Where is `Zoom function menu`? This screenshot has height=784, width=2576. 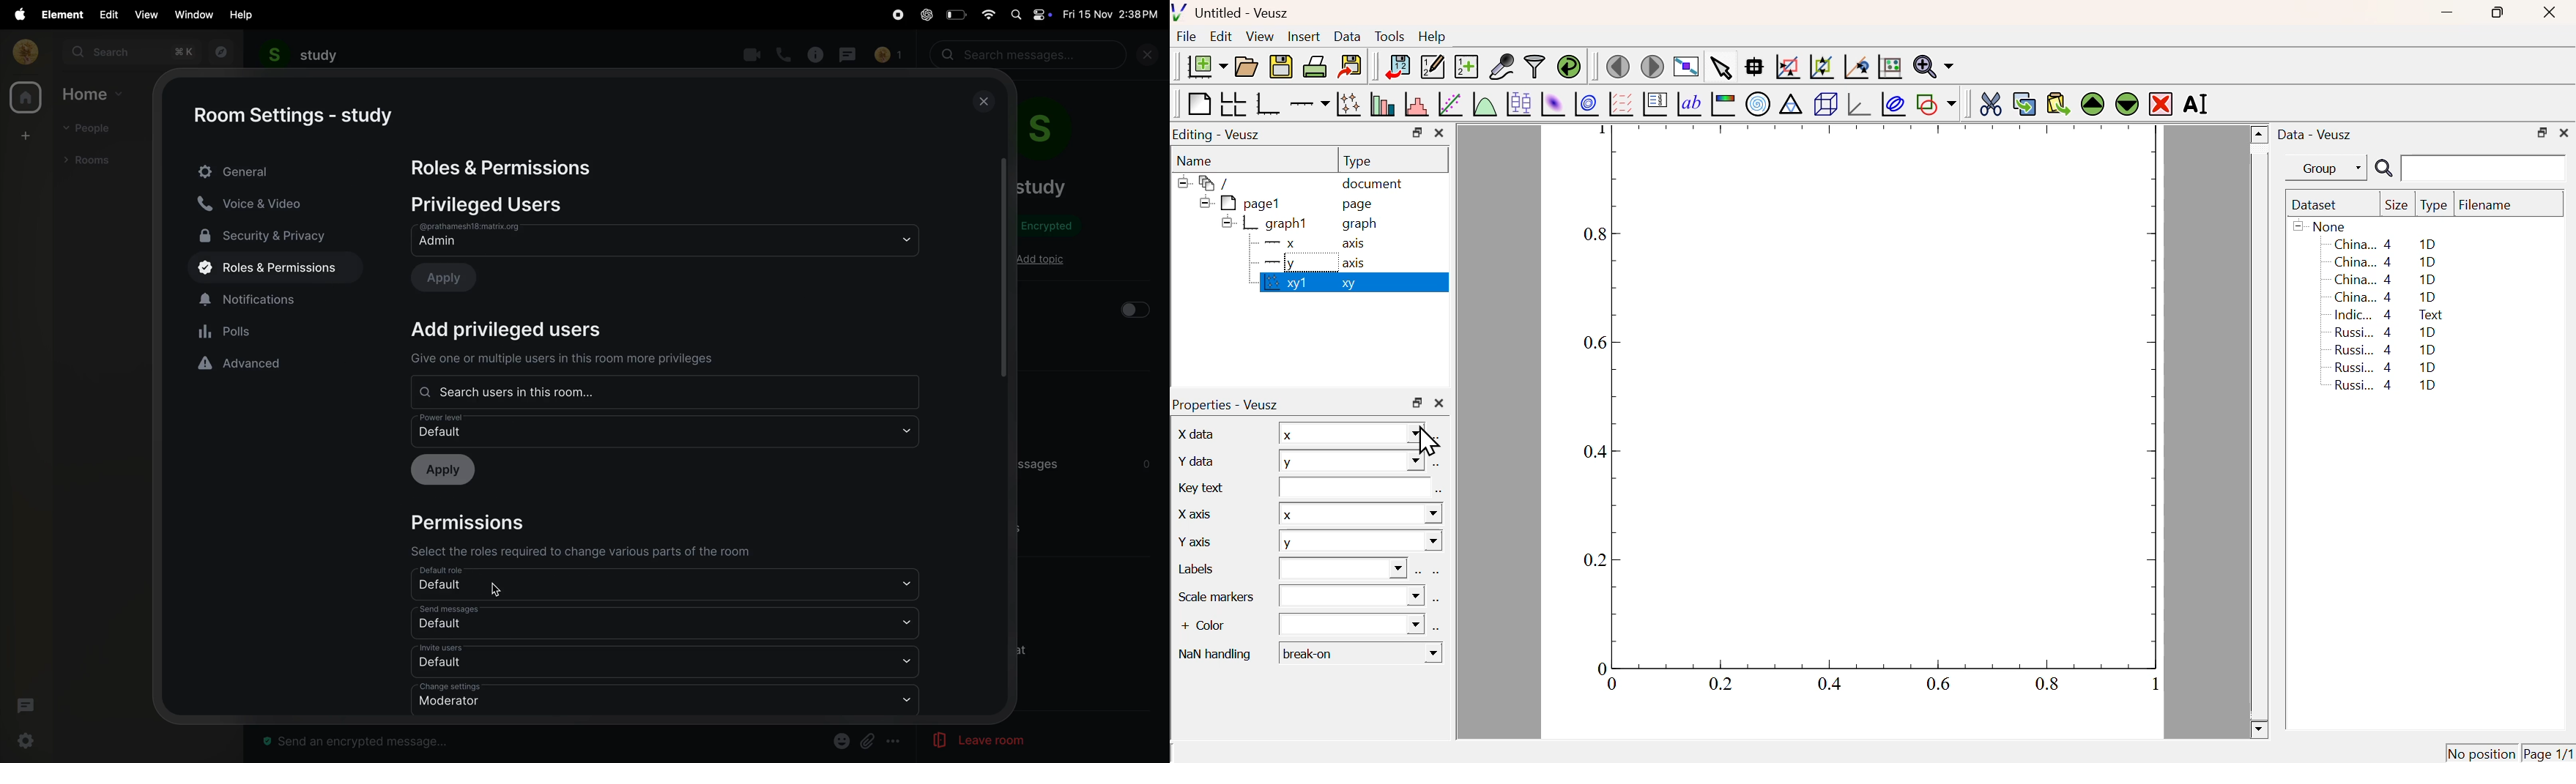 Zoom function menu is located at coordinates (1934, 65).